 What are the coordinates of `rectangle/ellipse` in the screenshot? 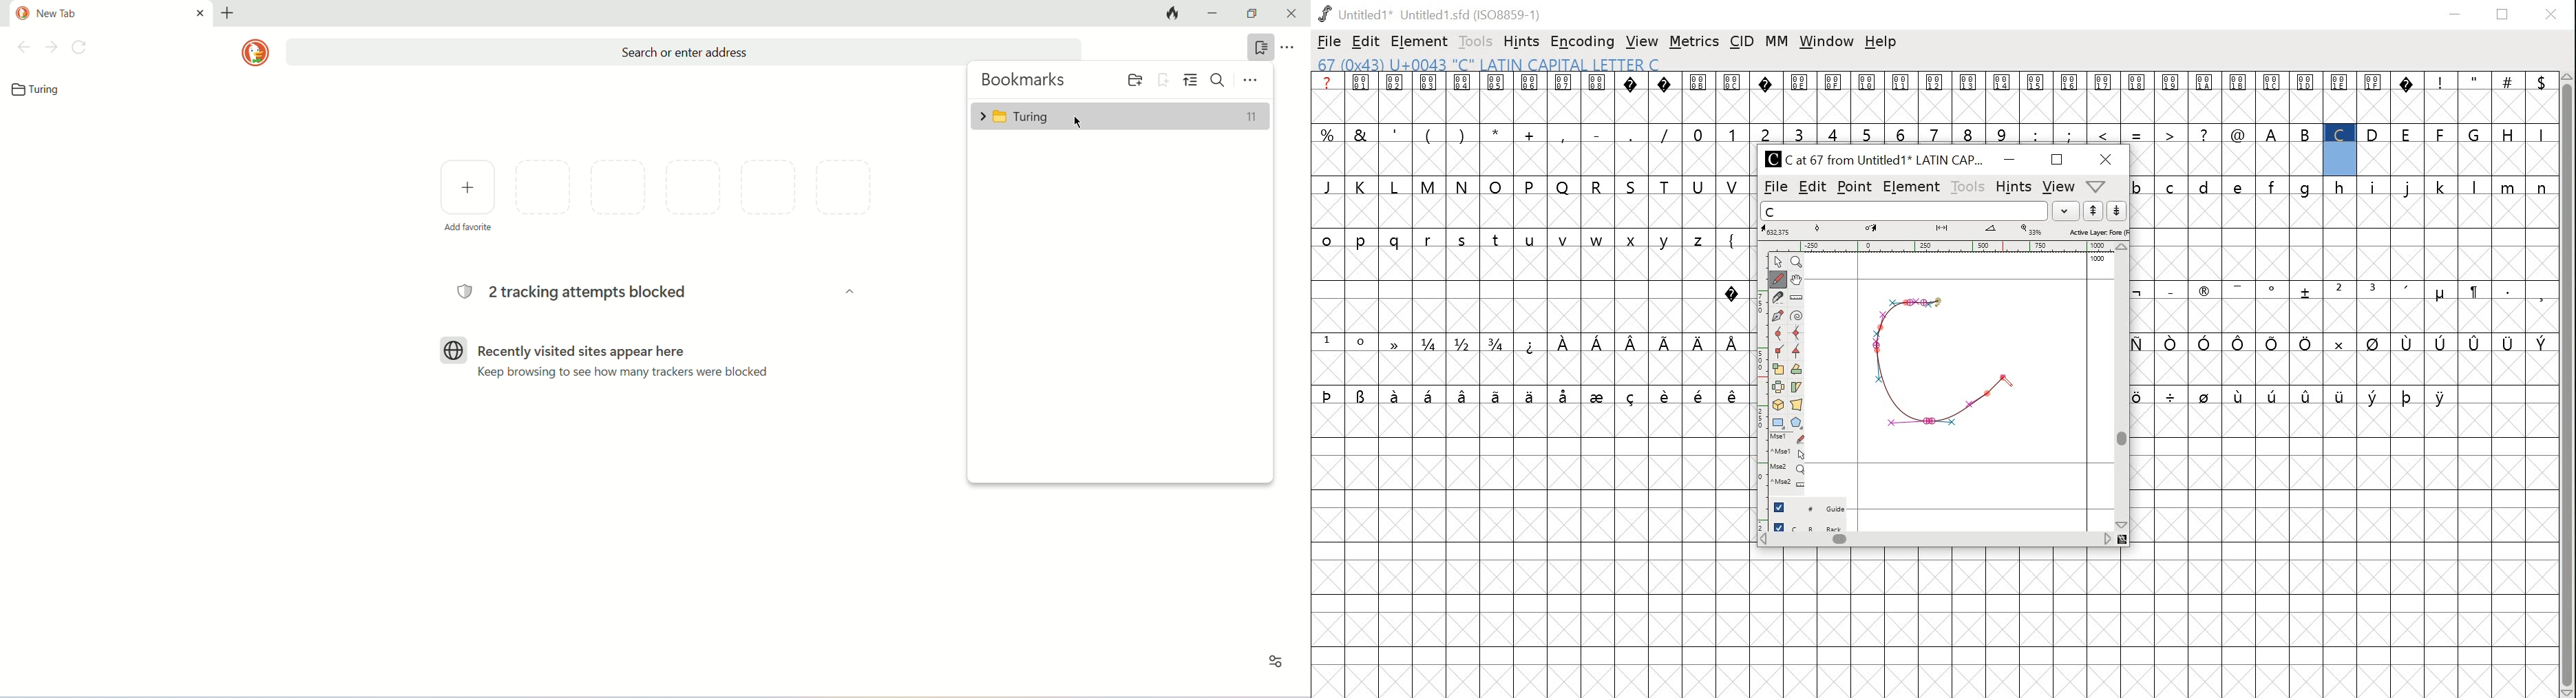 It's located at (1780, 423).